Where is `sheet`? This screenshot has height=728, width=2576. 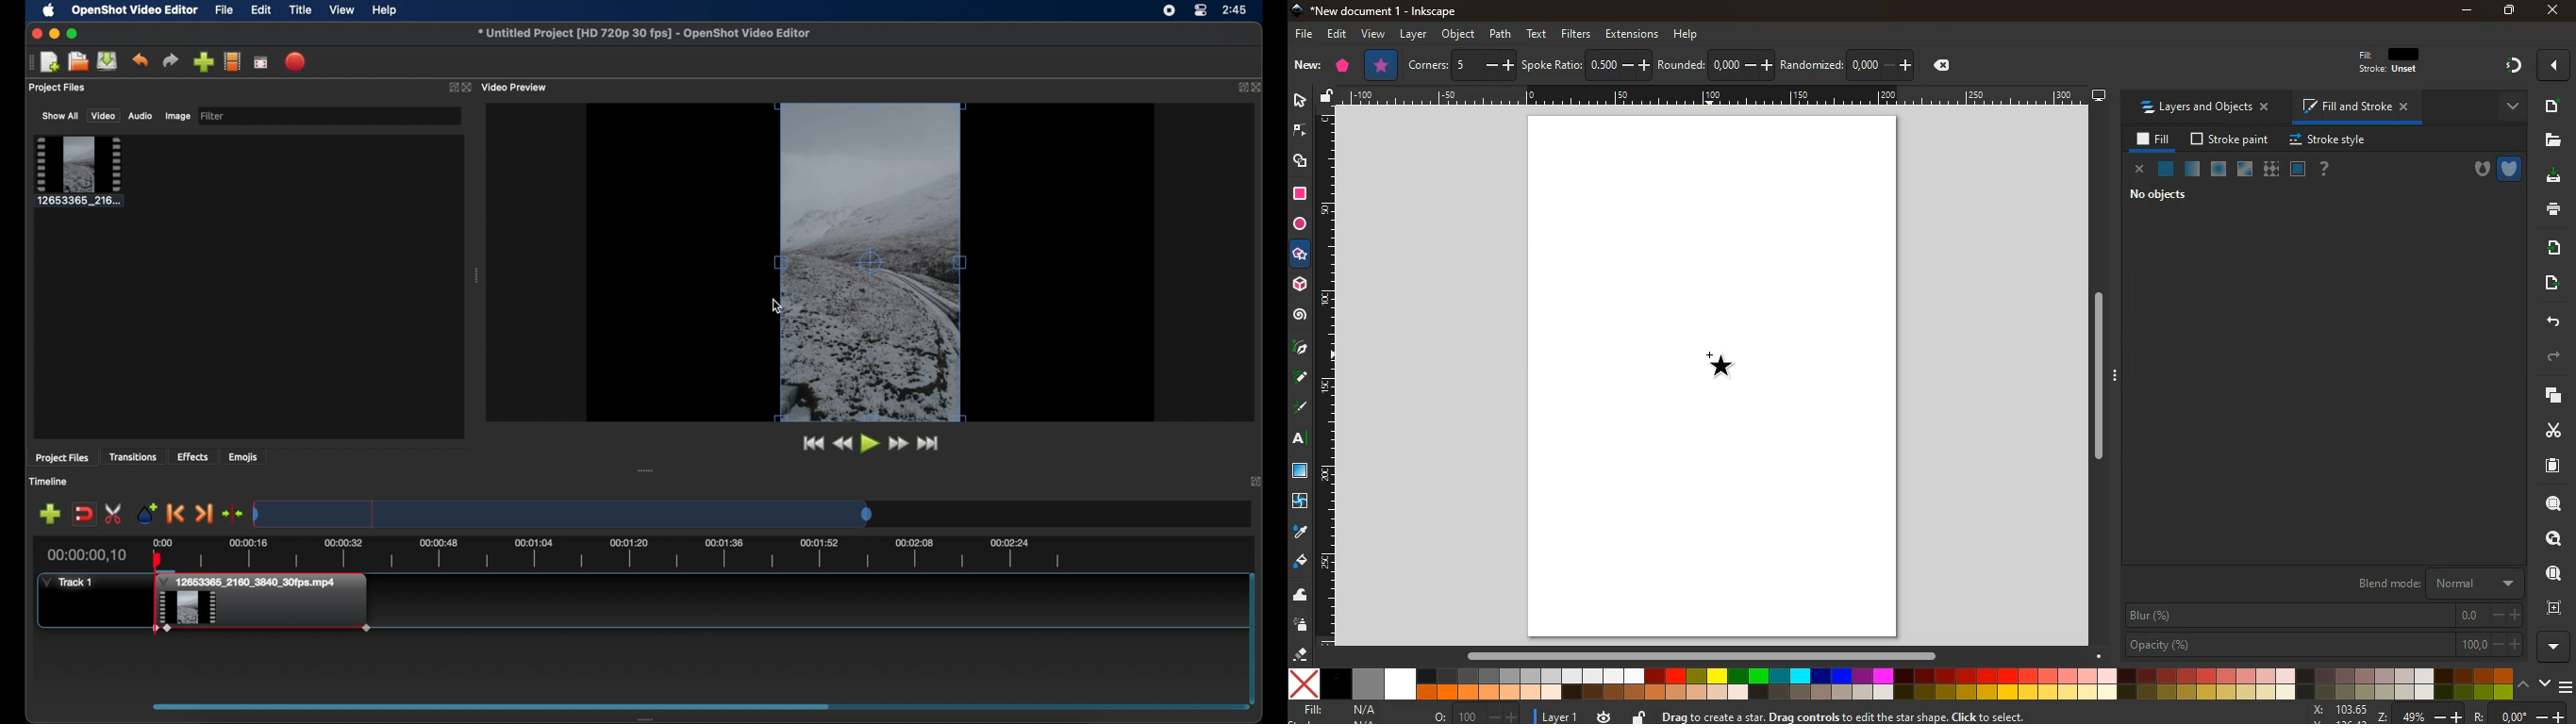
sheet is located at coordinates (2546, 469).